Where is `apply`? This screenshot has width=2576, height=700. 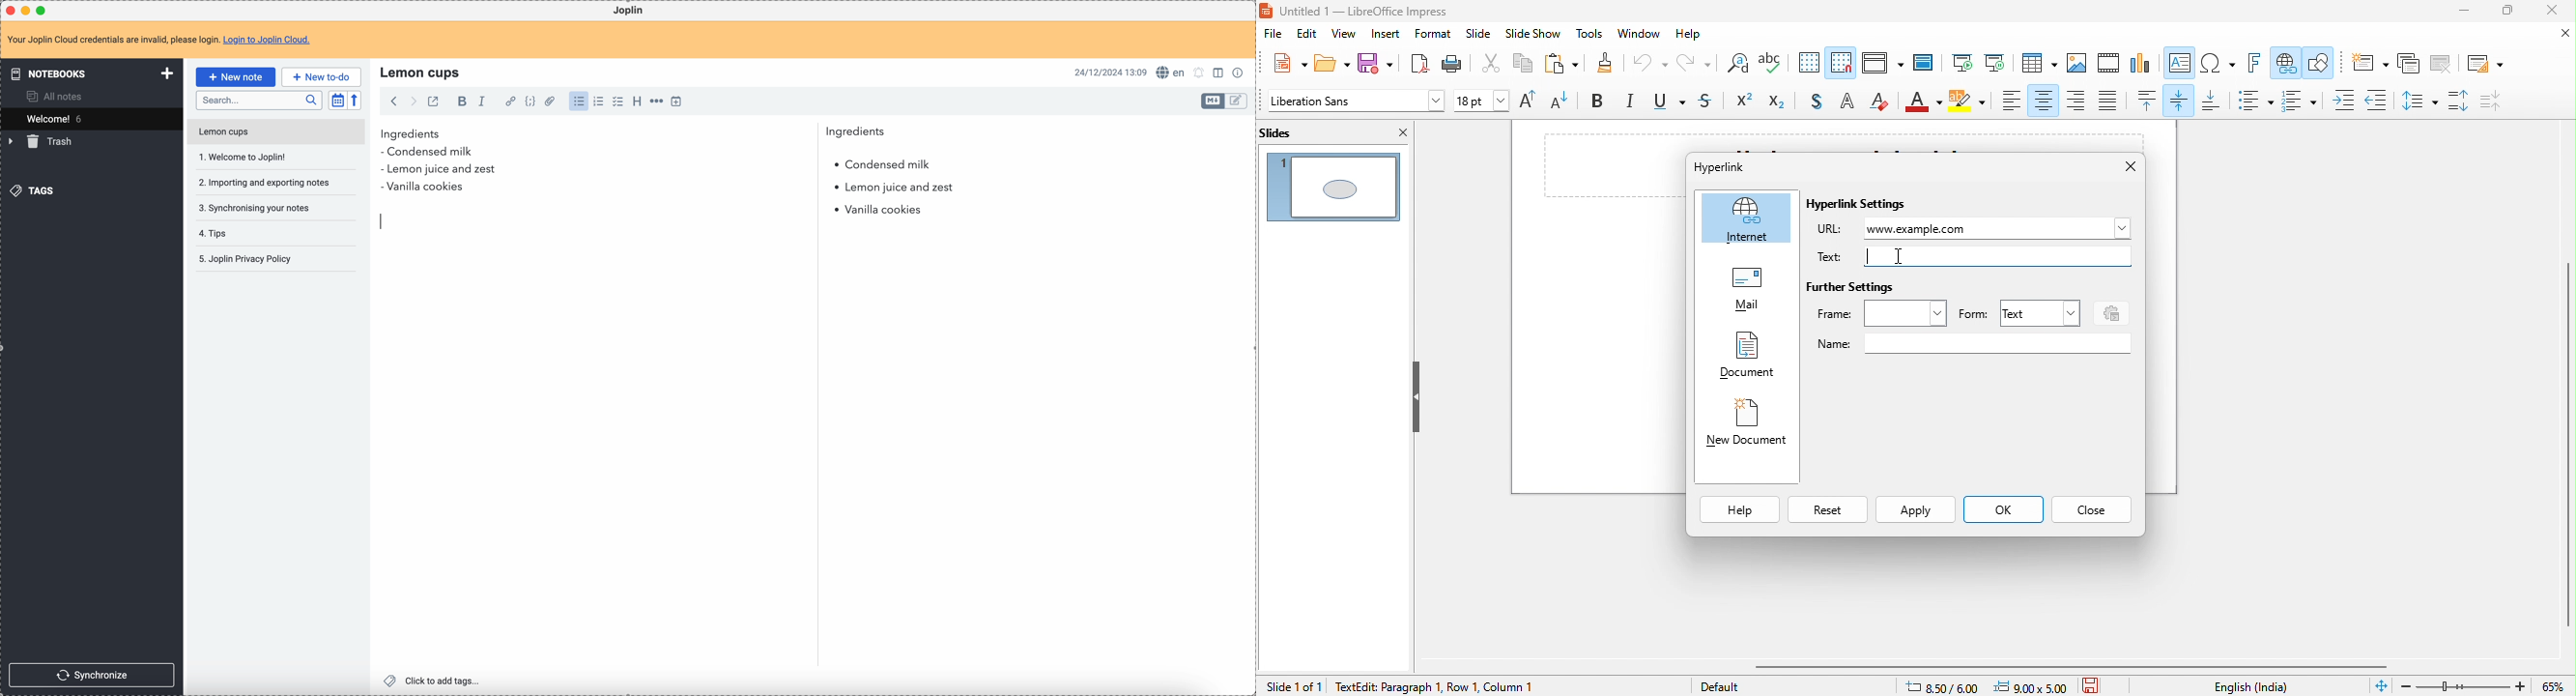 apply is located at coordinates (1916, 511).